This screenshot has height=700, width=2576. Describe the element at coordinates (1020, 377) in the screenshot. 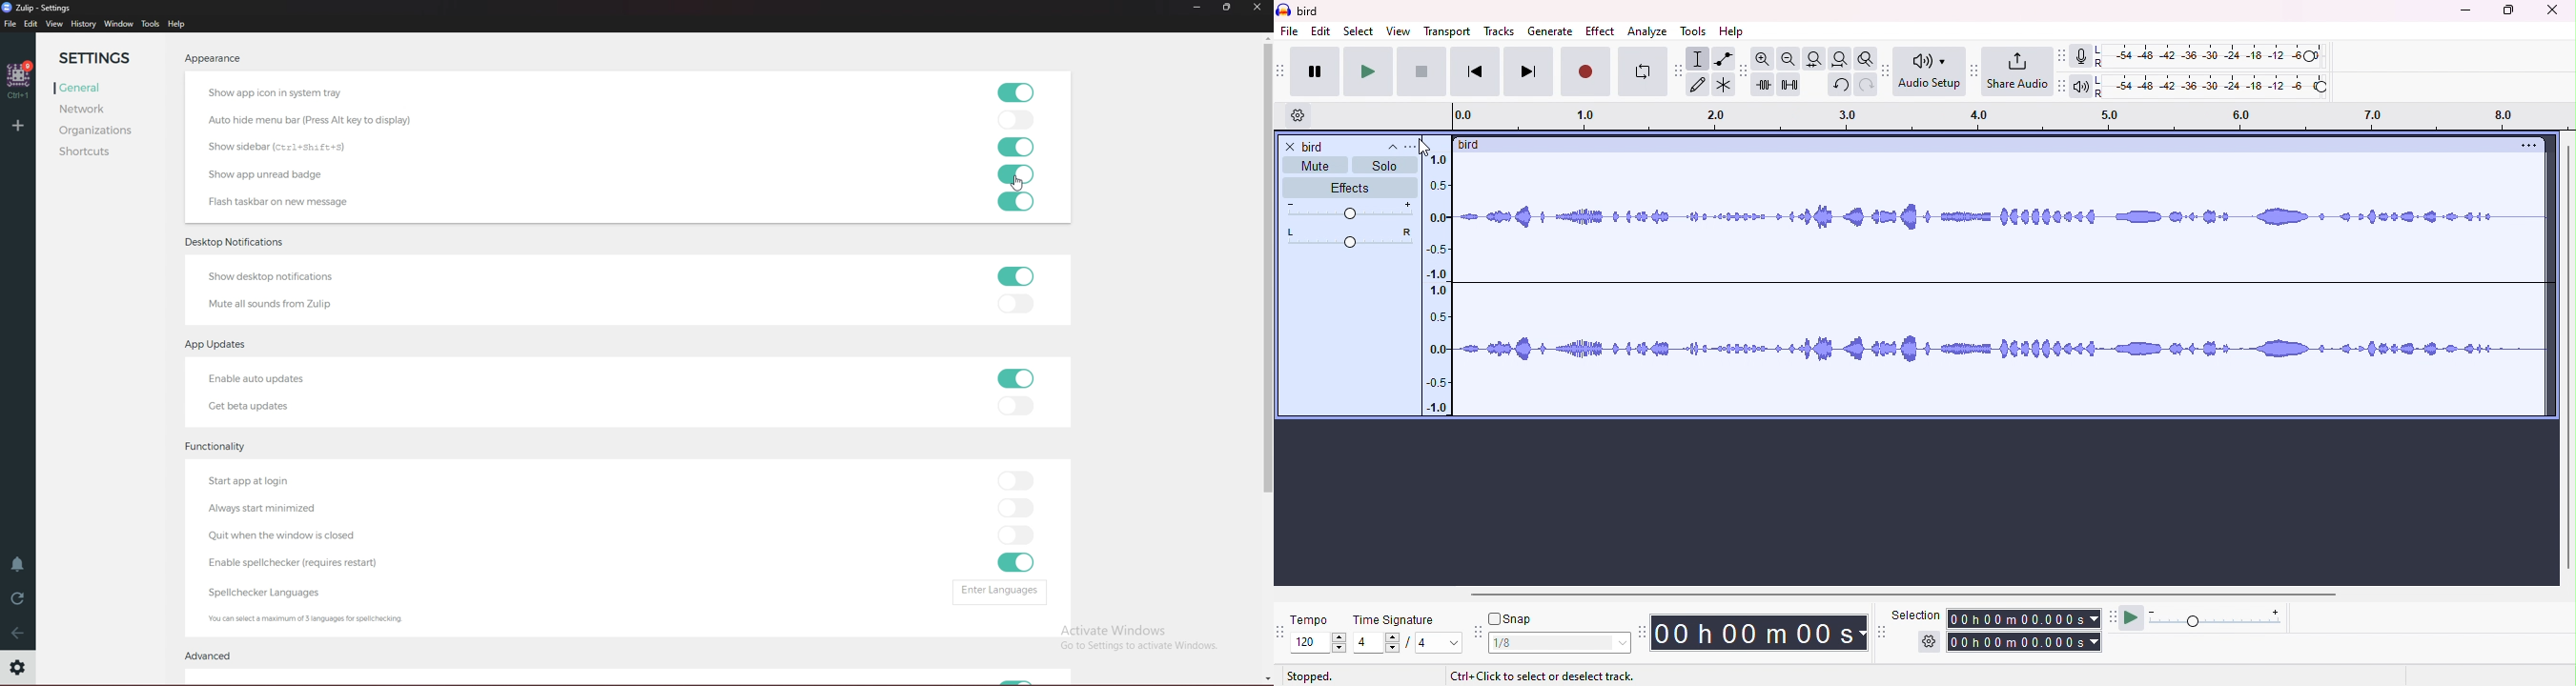

I see `toggle` at that location.